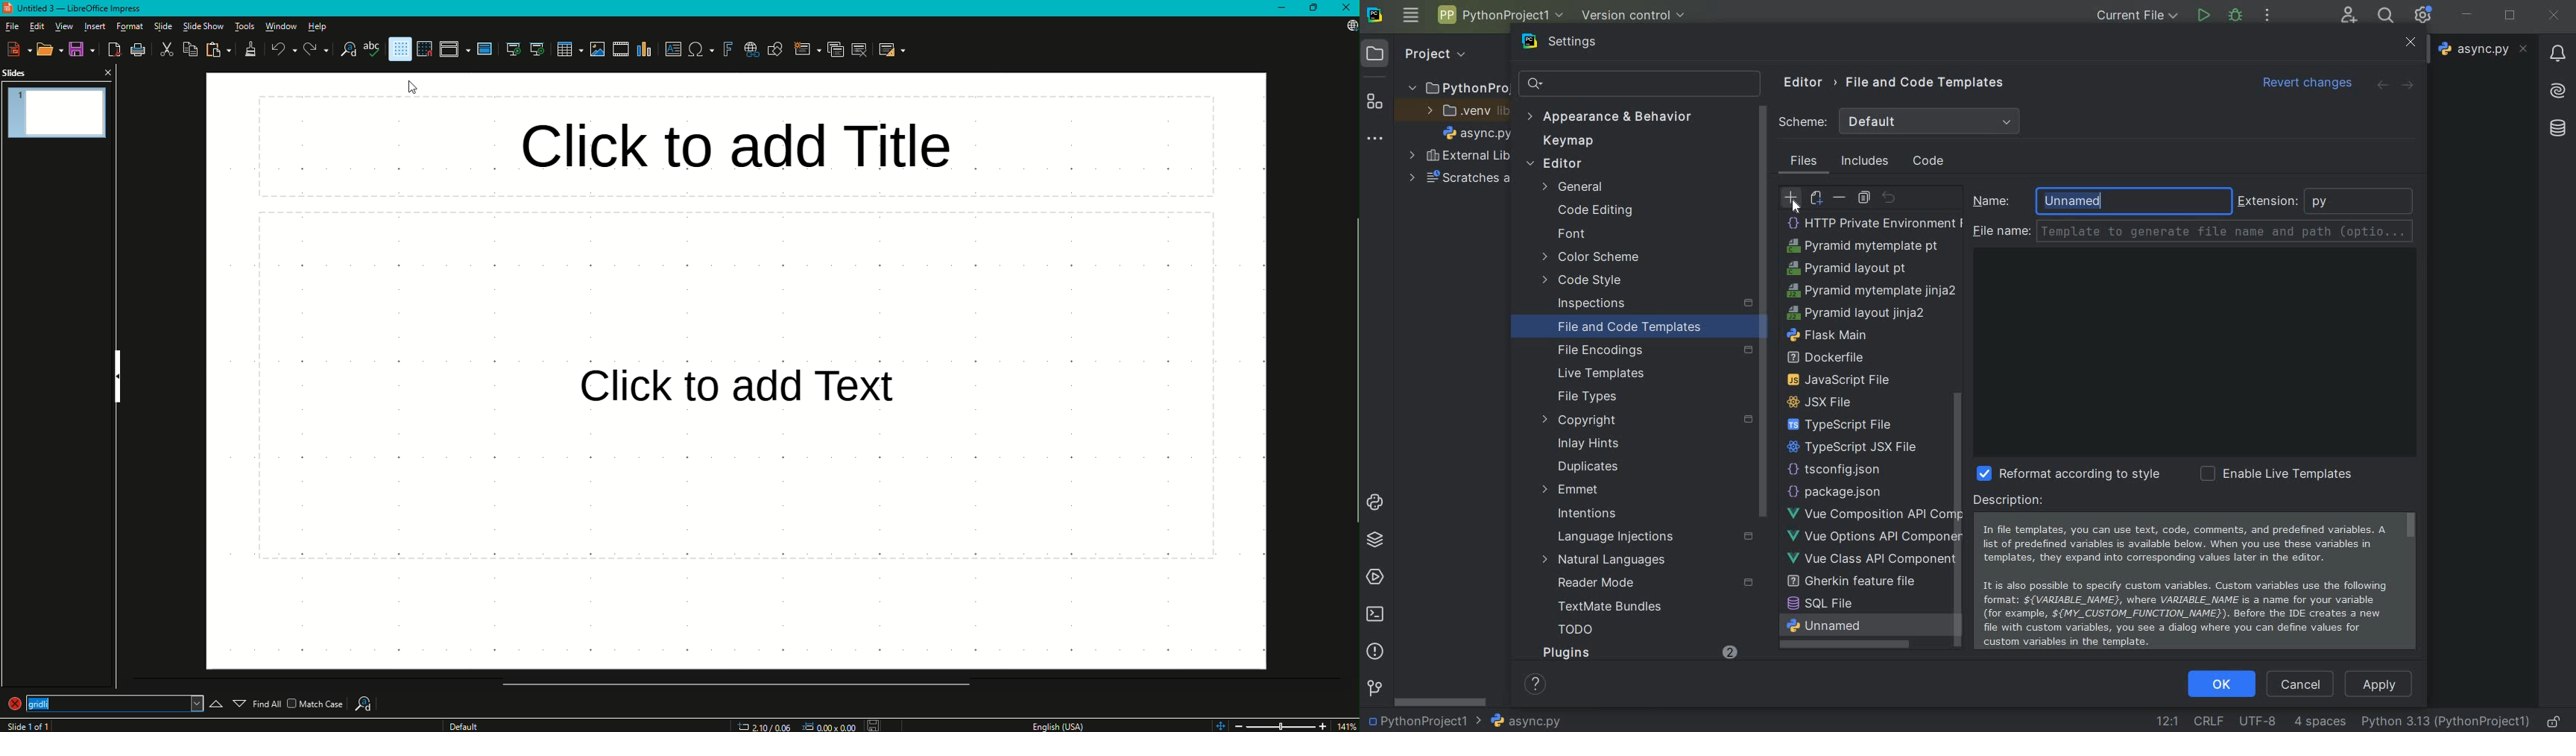  I want to click on Delete Slide, so click(861, 51).